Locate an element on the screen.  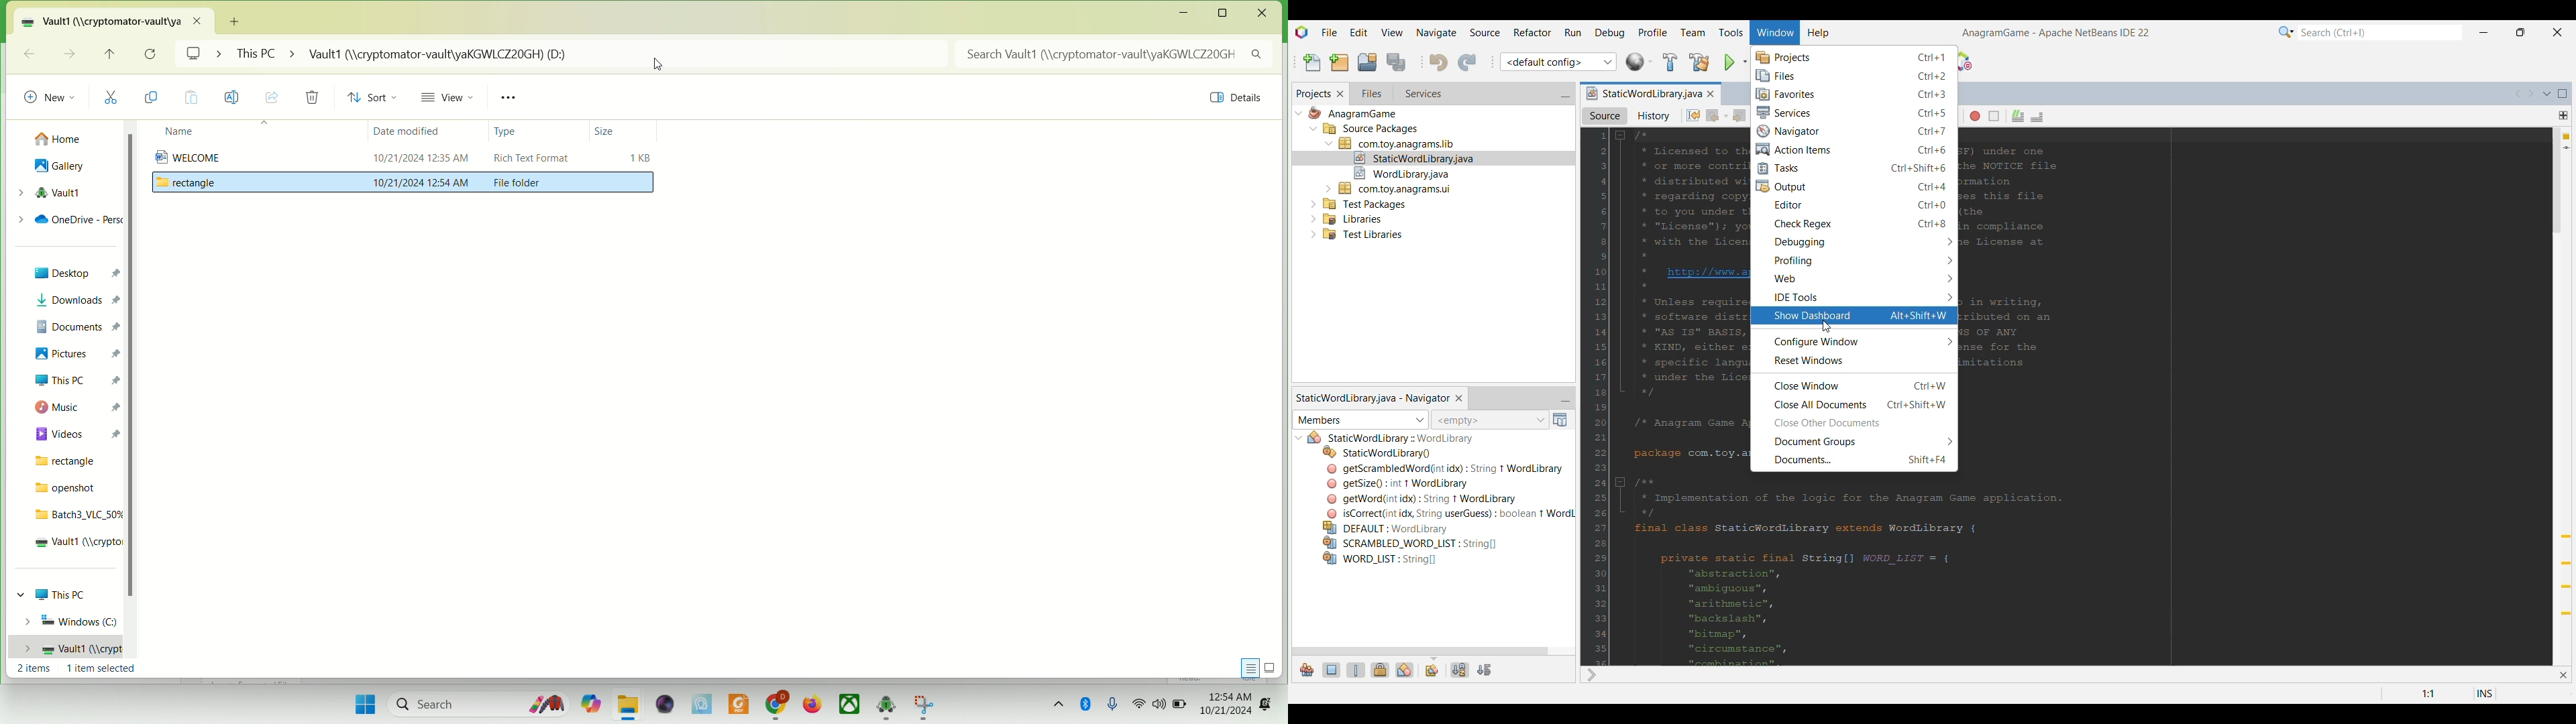
notification is located at coordinates (1269, 702).